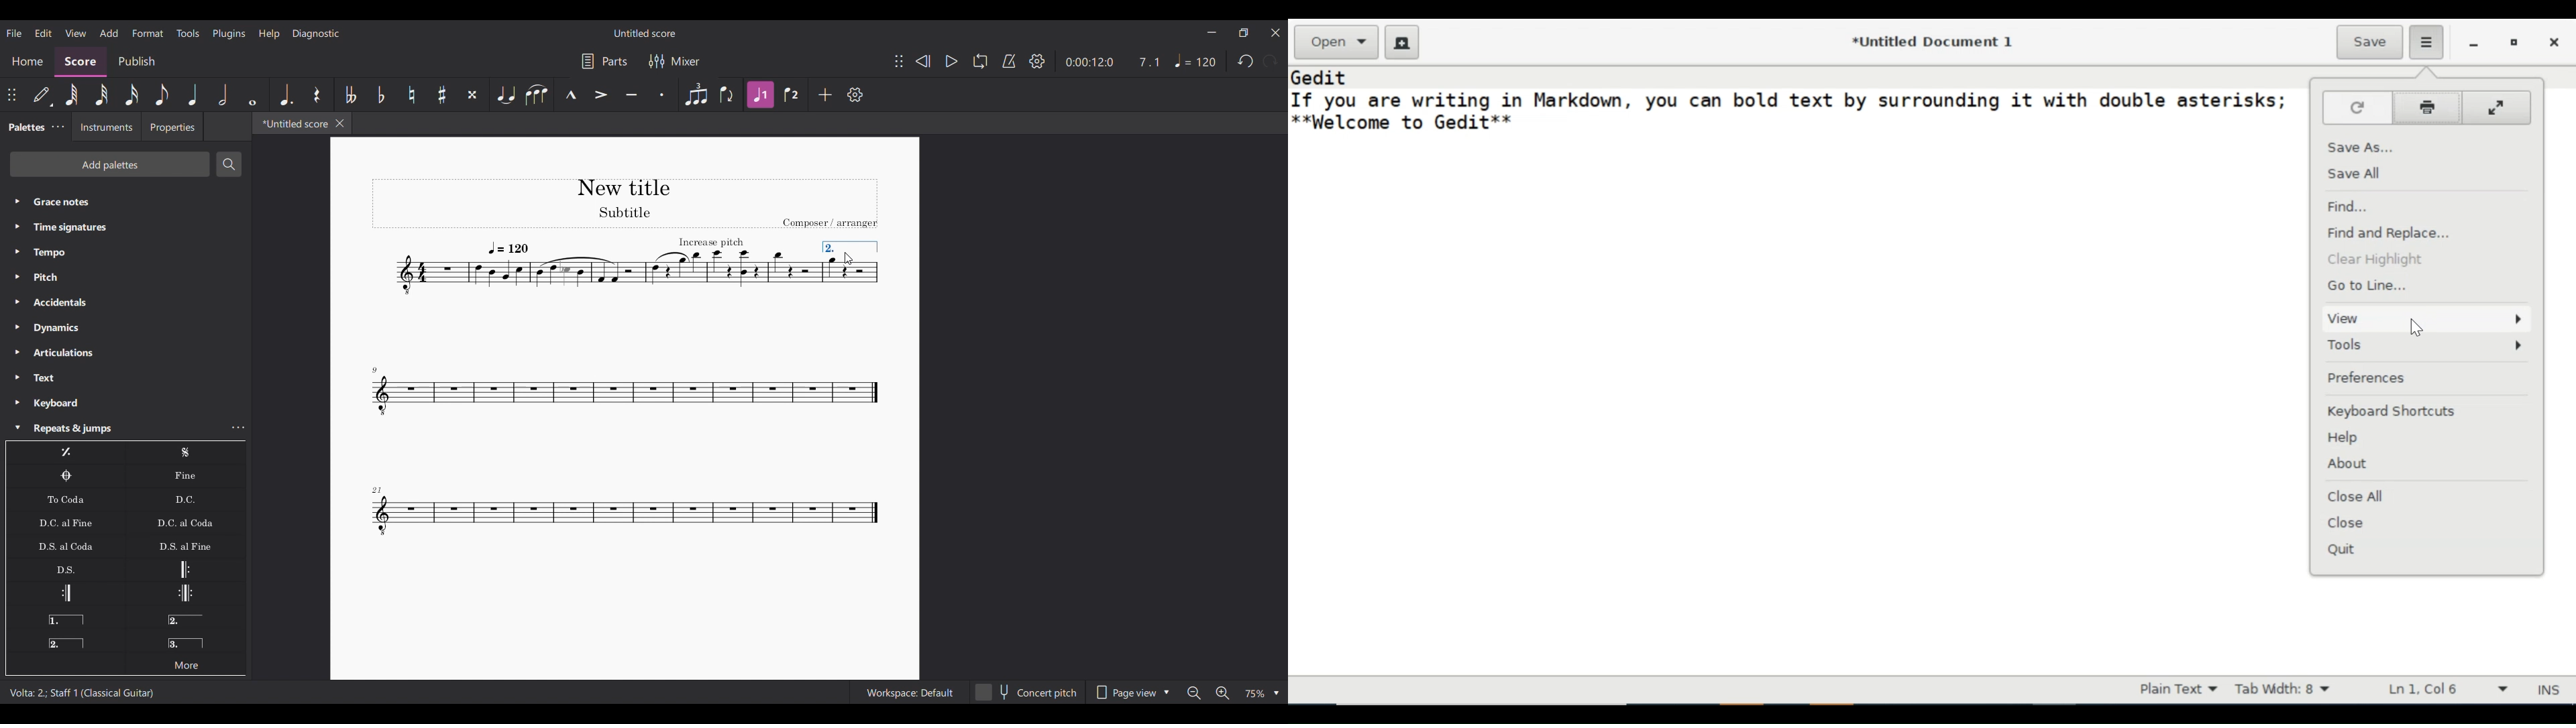 Image resolution: width=2576 pixels, height=728 pixels. I want to click on Segno, so click(186, 452).